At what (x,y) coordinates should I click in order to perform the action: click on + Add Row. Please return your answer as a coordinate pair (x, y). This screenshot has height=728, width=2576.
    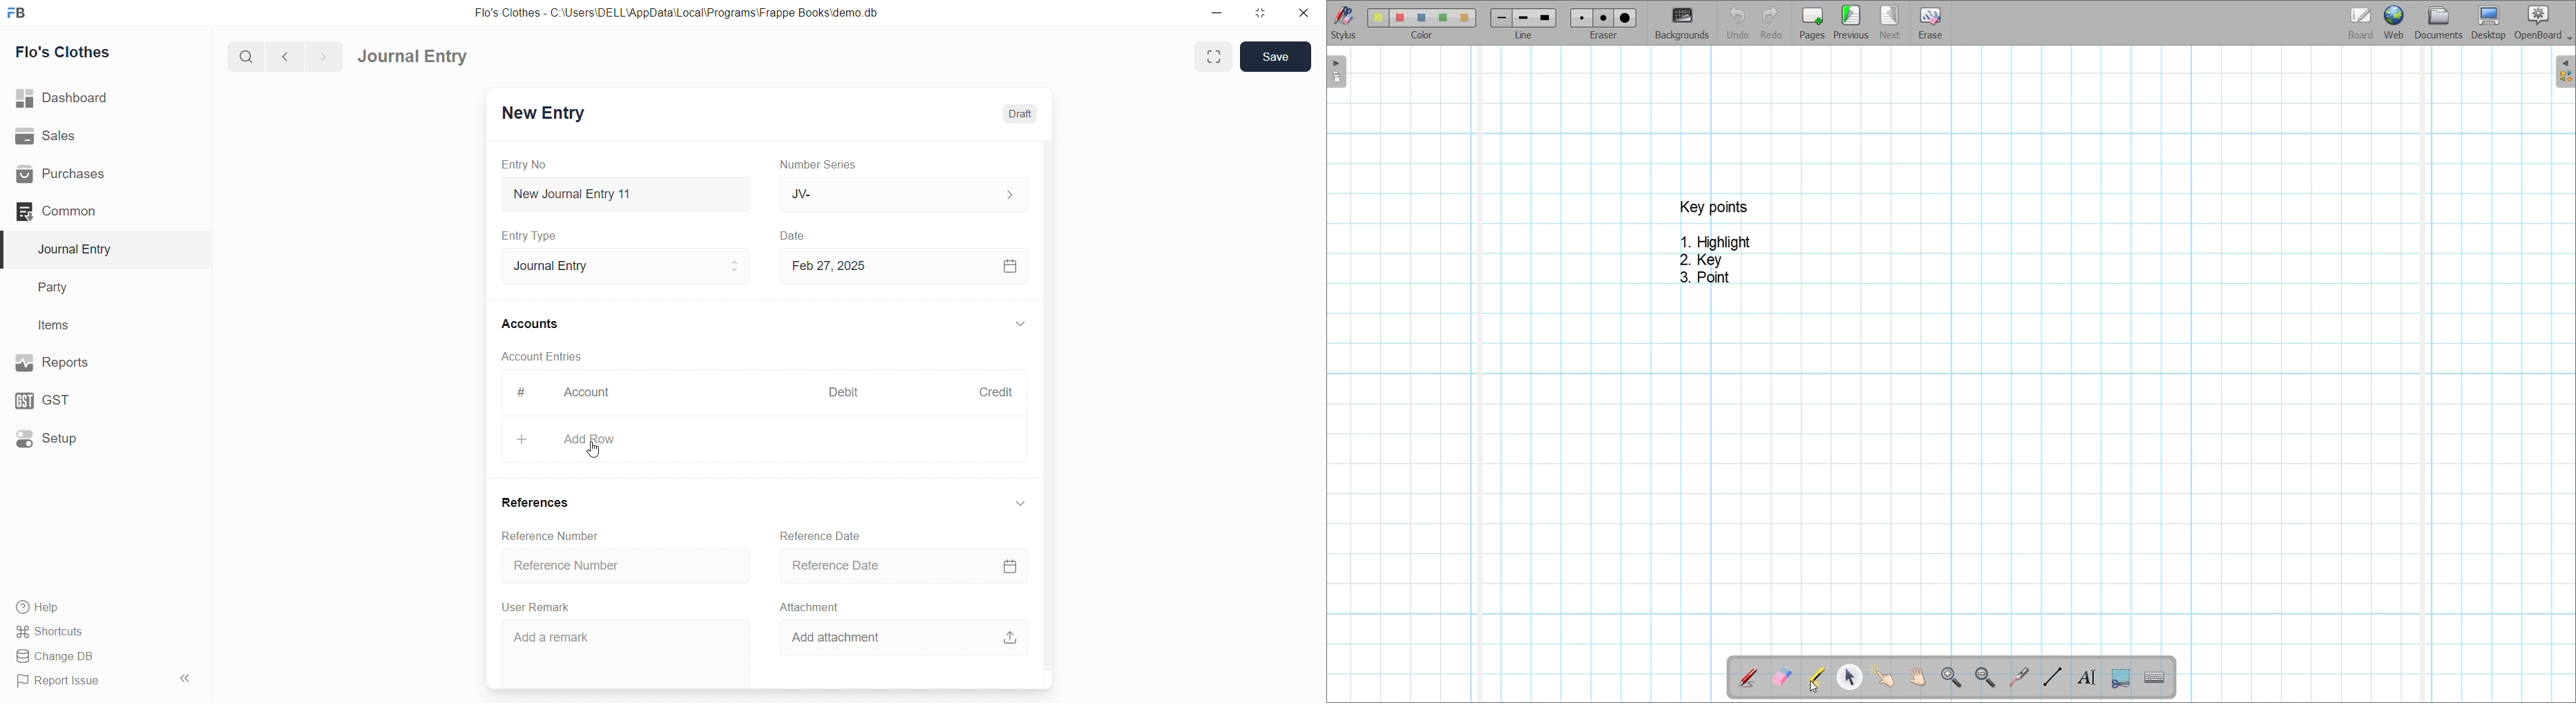
    Looking at the image, I should click on (765, 437).